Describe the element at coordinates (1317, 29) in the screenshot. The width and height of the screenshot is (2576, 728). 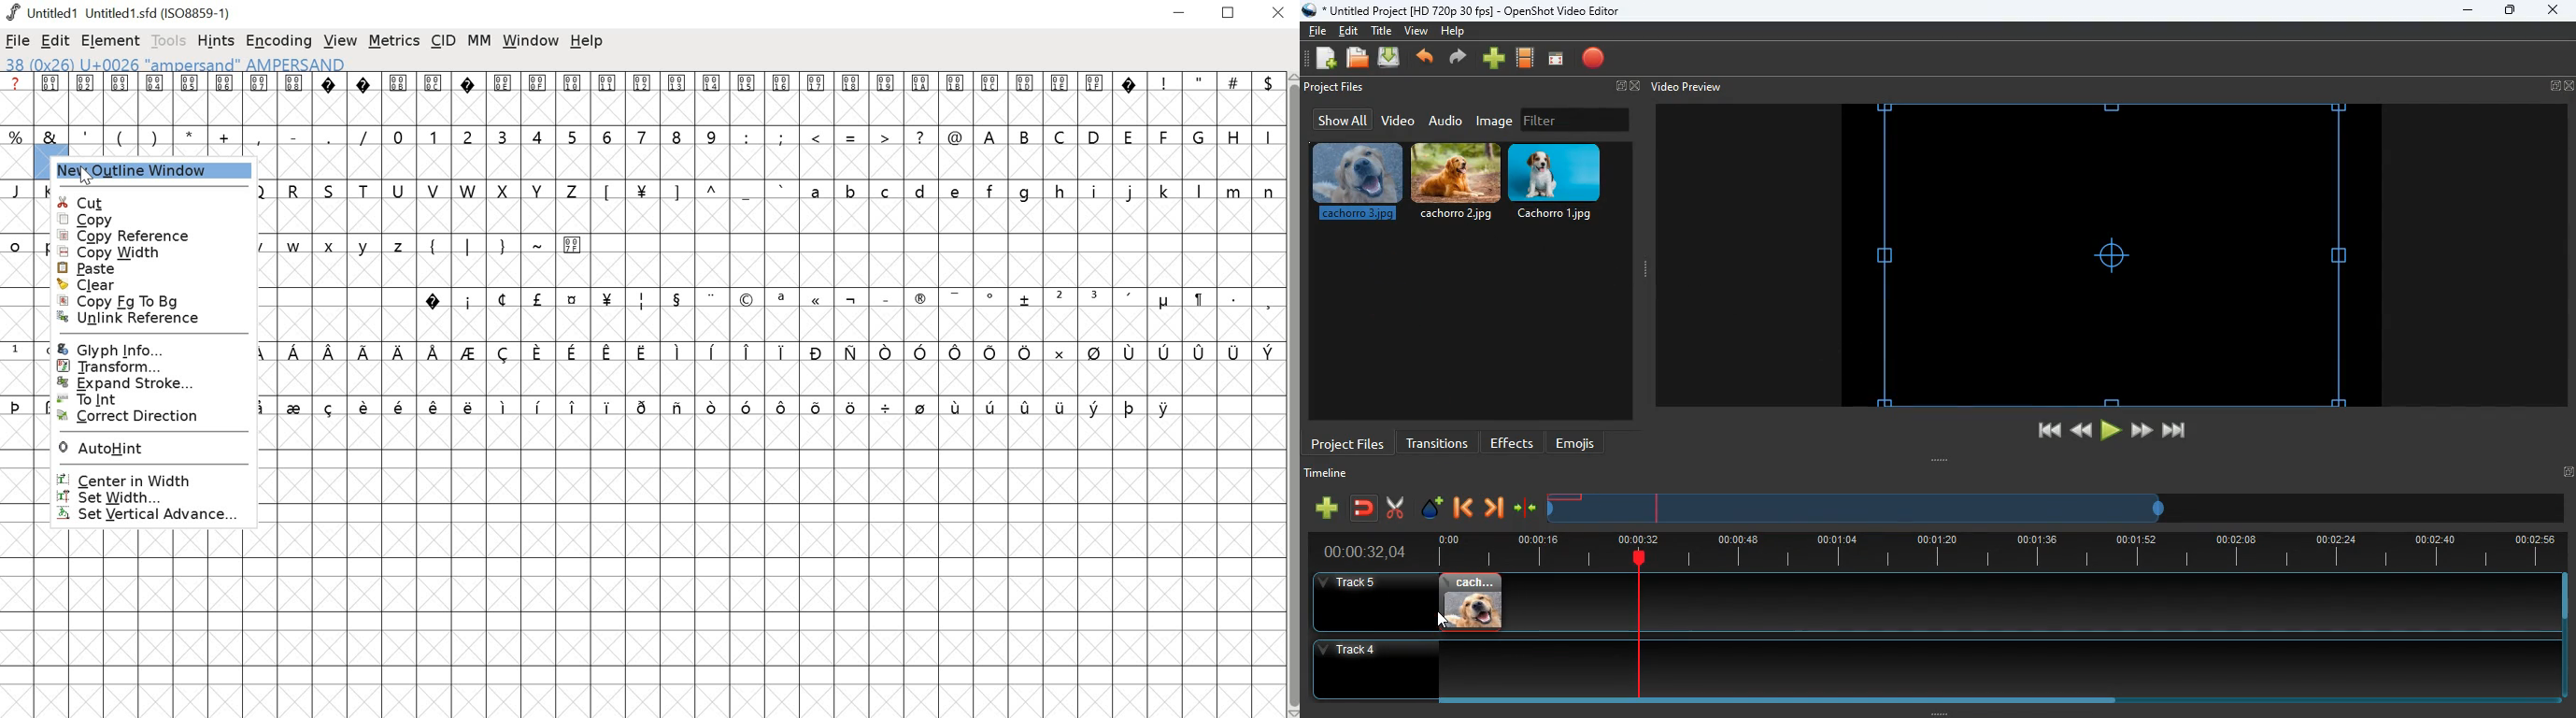
I see `file` at that location.